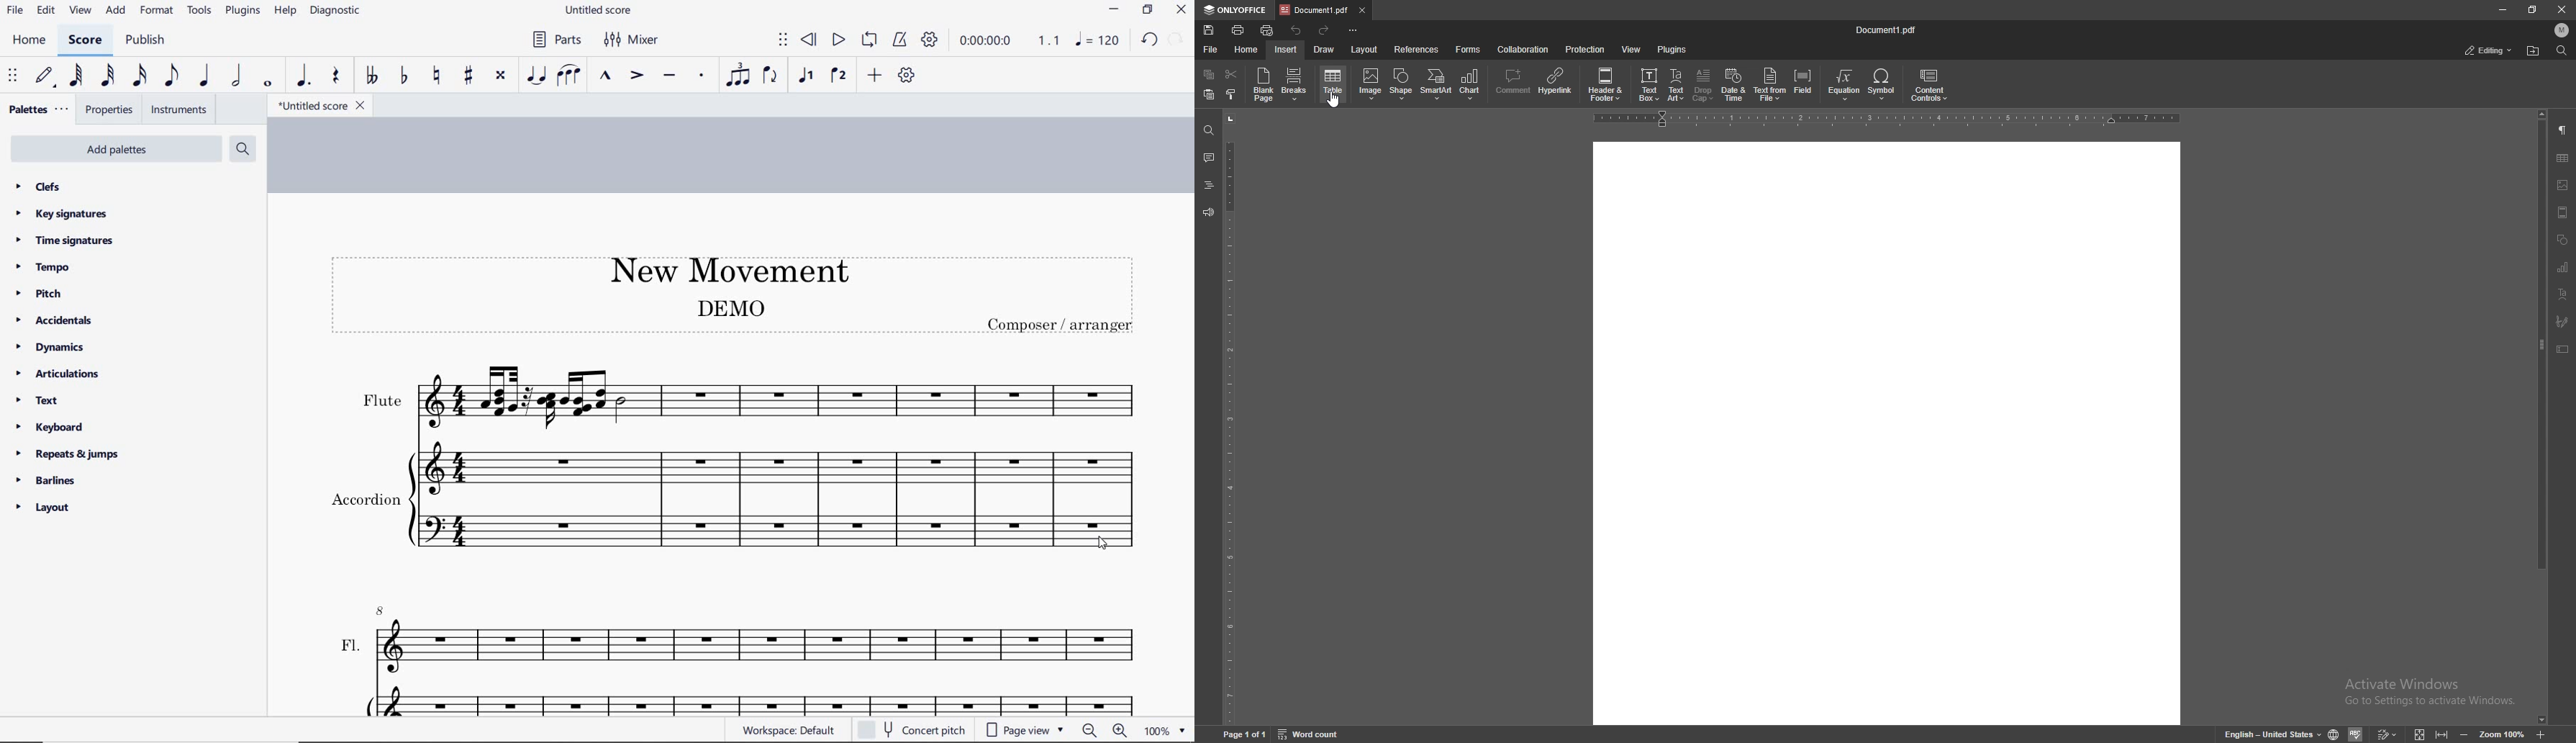 Image resolution: width=2576 pixels, height=756 pixels. I want to click on find, so click(2562, 50).